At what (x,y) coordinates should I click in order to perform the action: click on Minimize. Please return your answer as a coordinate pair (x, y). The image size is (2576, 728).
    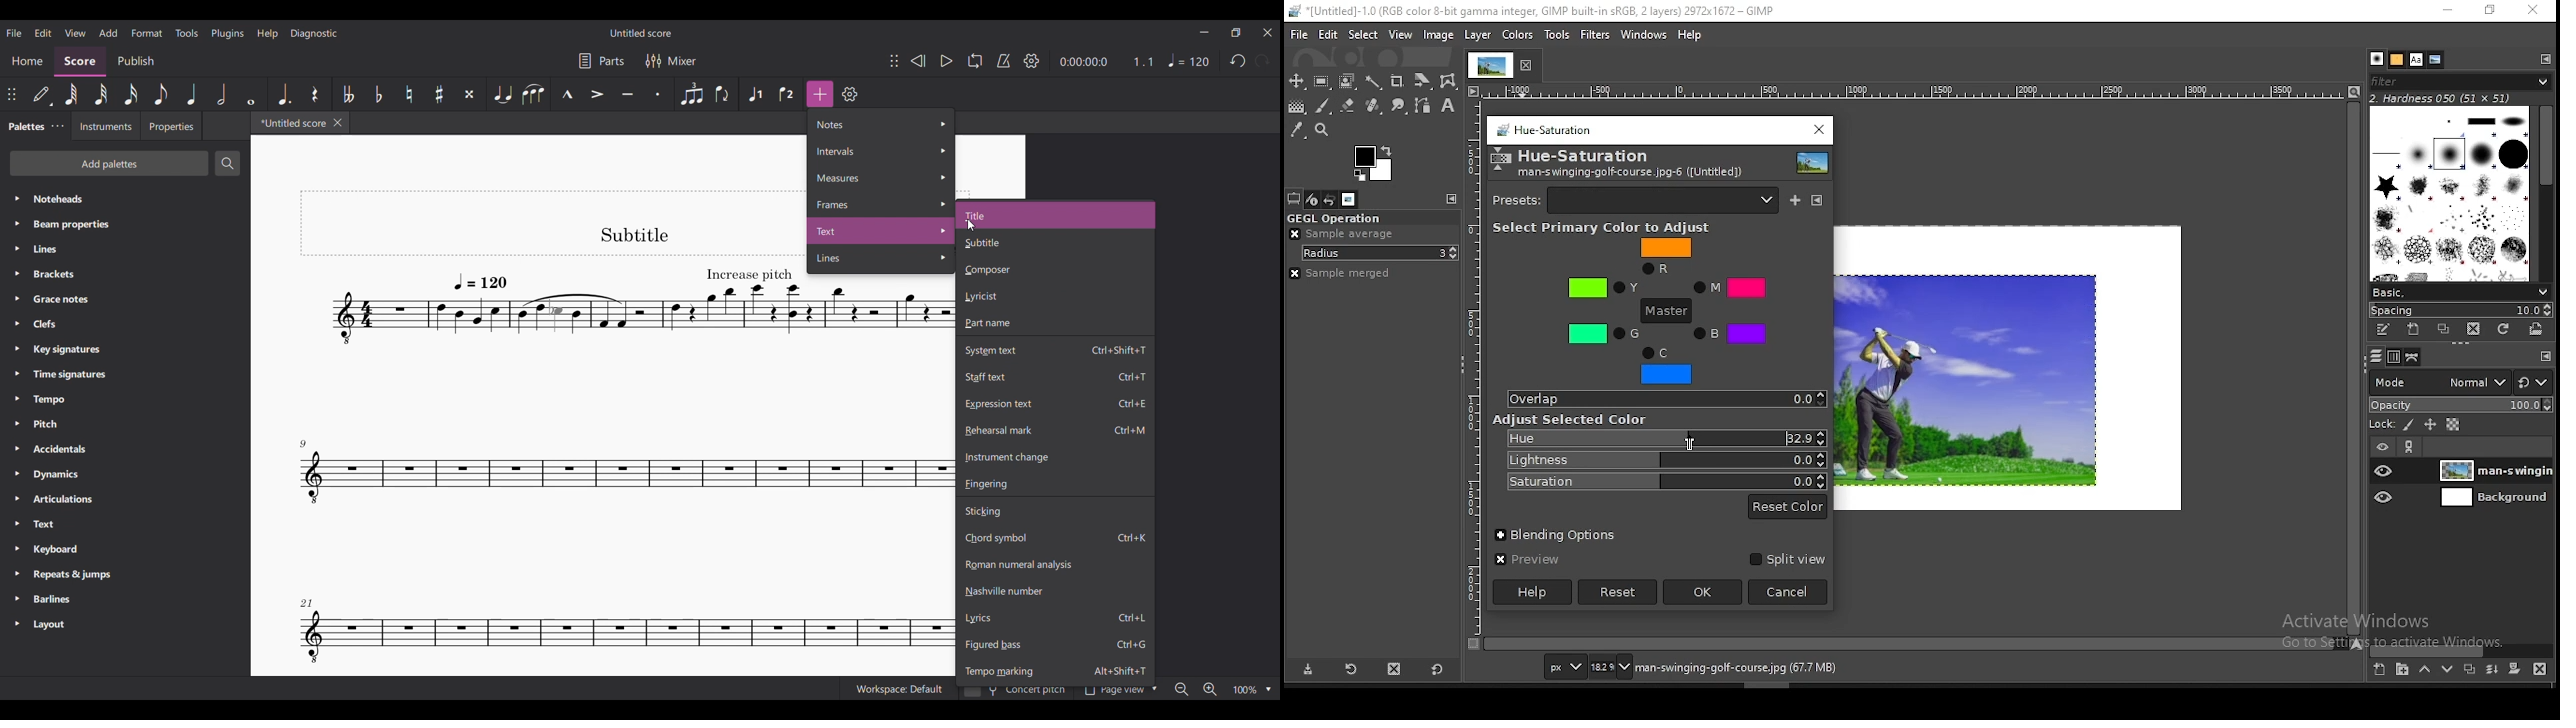
    Looking at the image, I should click on (1204, 32).